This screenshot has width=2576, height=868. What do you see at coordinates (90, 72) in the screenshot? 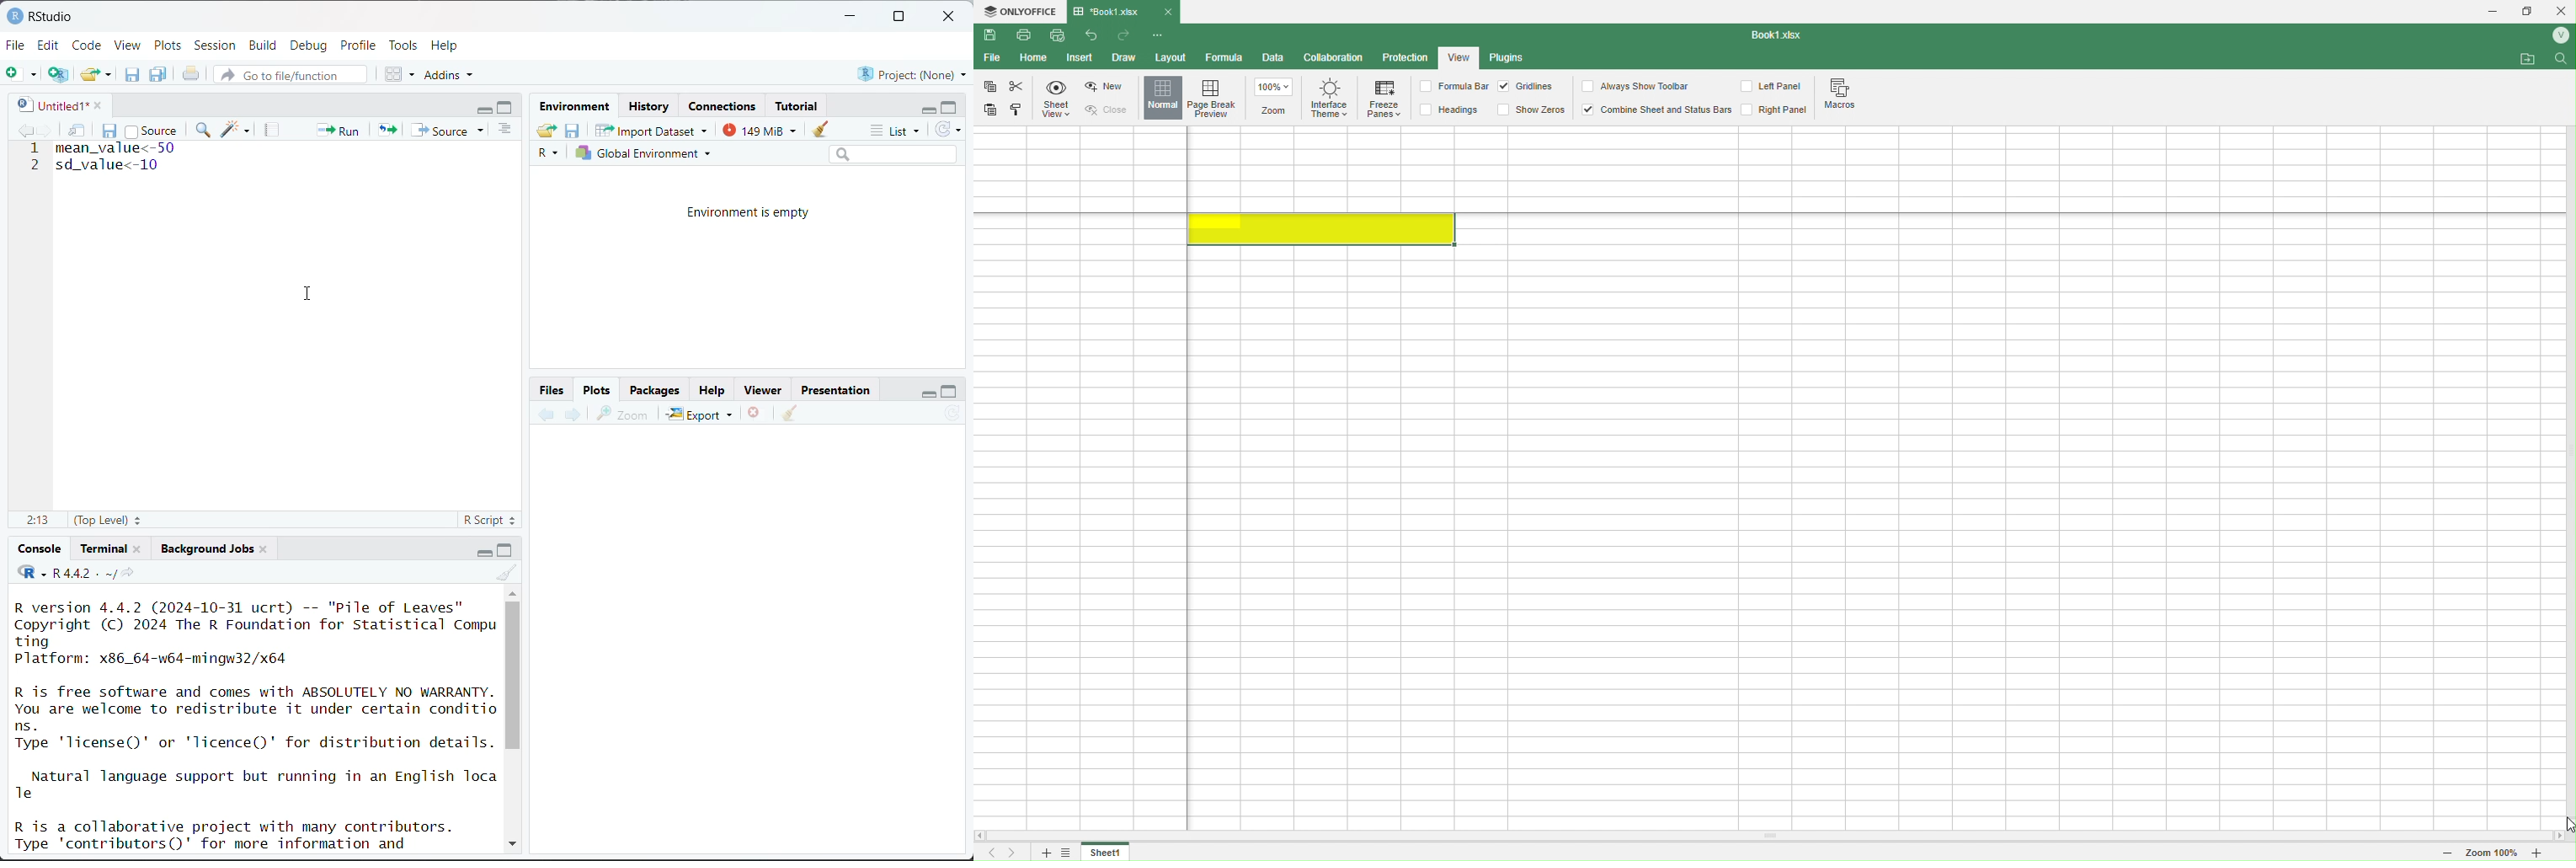
I see `open an existing file` at bounding box center [90, 72].